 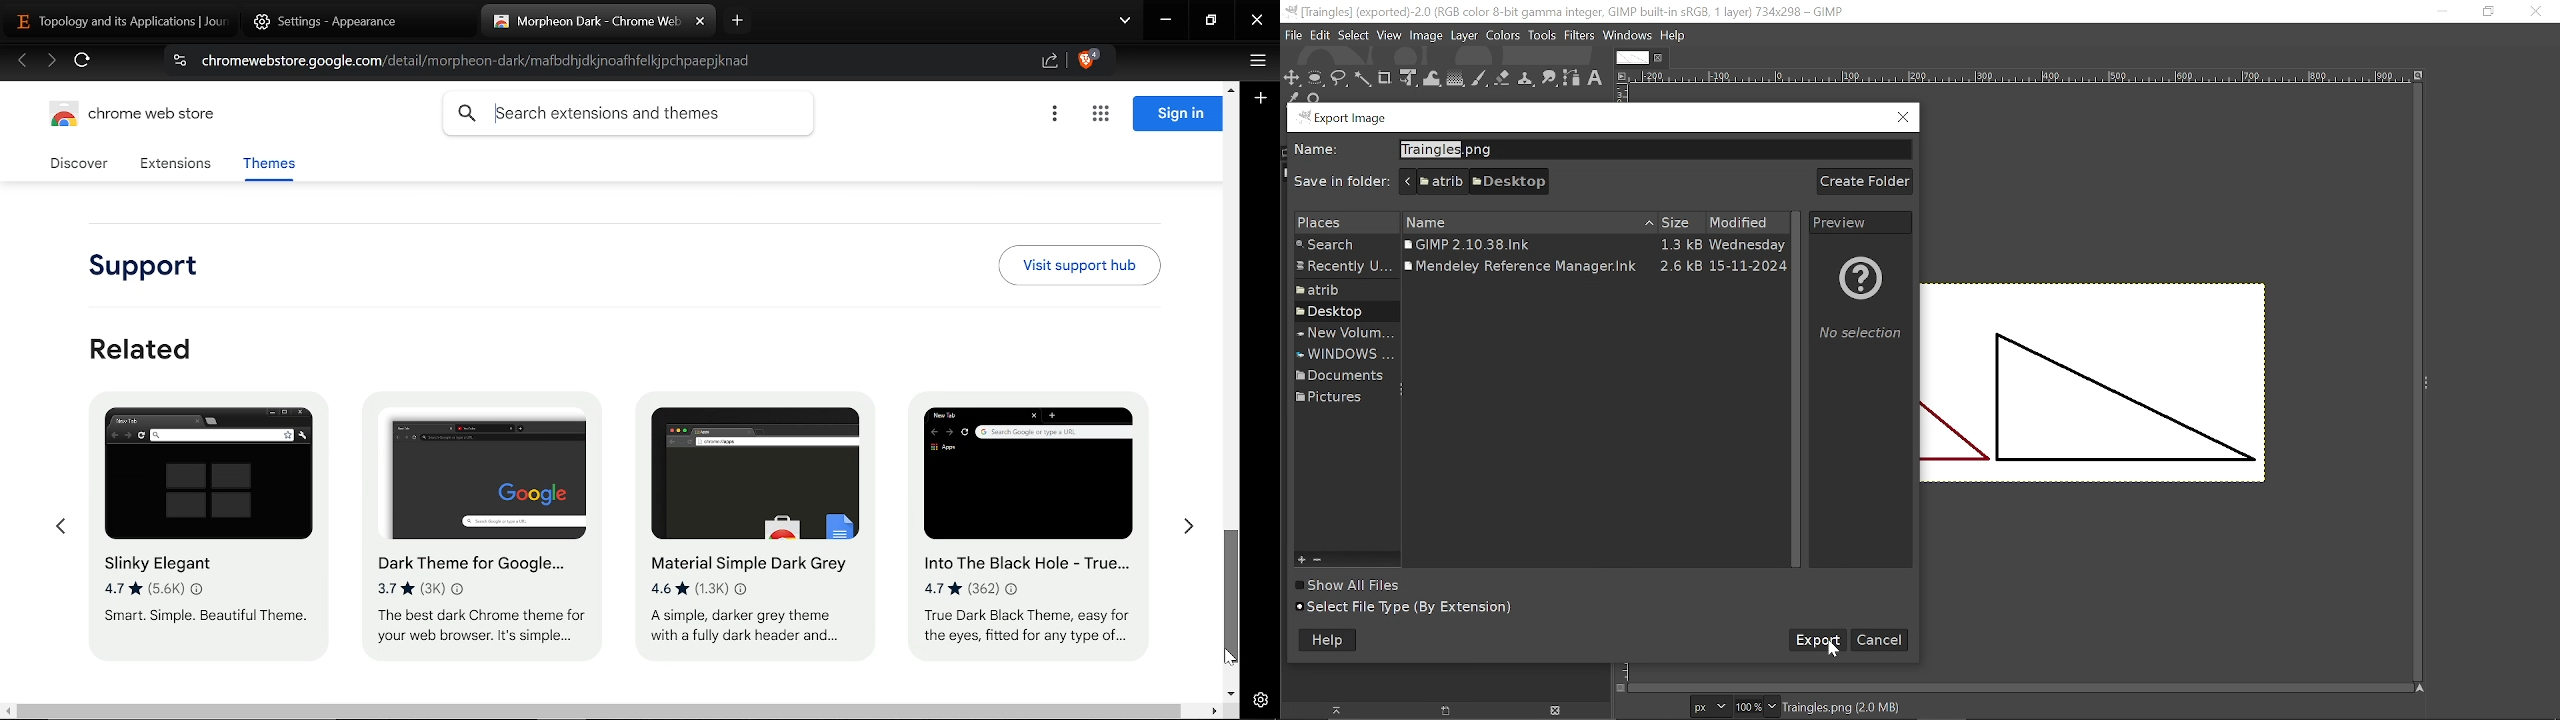 I want to click on Crop tool, so click(x=1384, y=79).